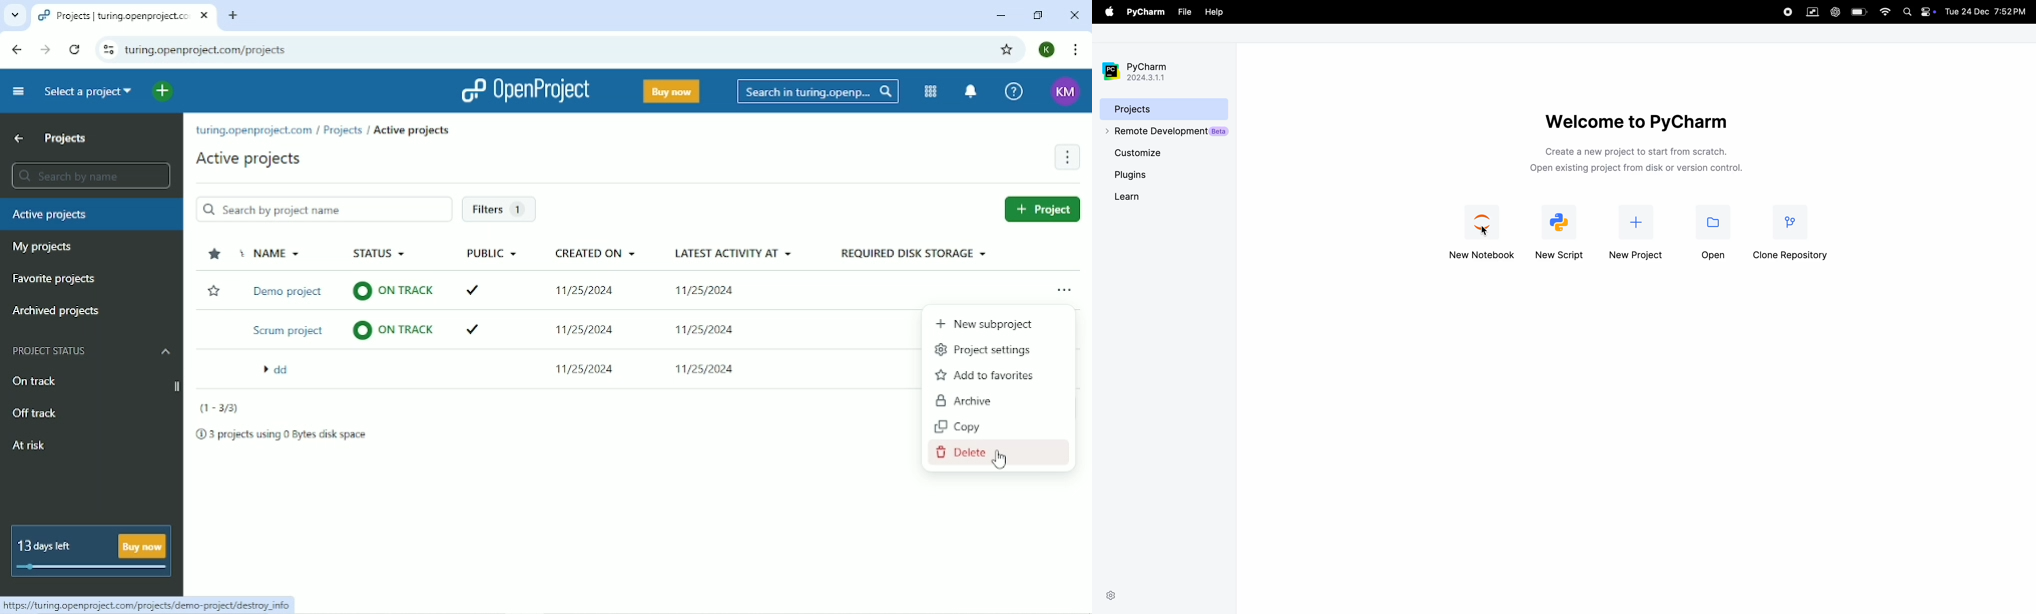 The image size is (2044, 616). What do you see at coordinates (323, 209) in the screenshot?
I see `Search by project name` at bounding box center [323, 209].